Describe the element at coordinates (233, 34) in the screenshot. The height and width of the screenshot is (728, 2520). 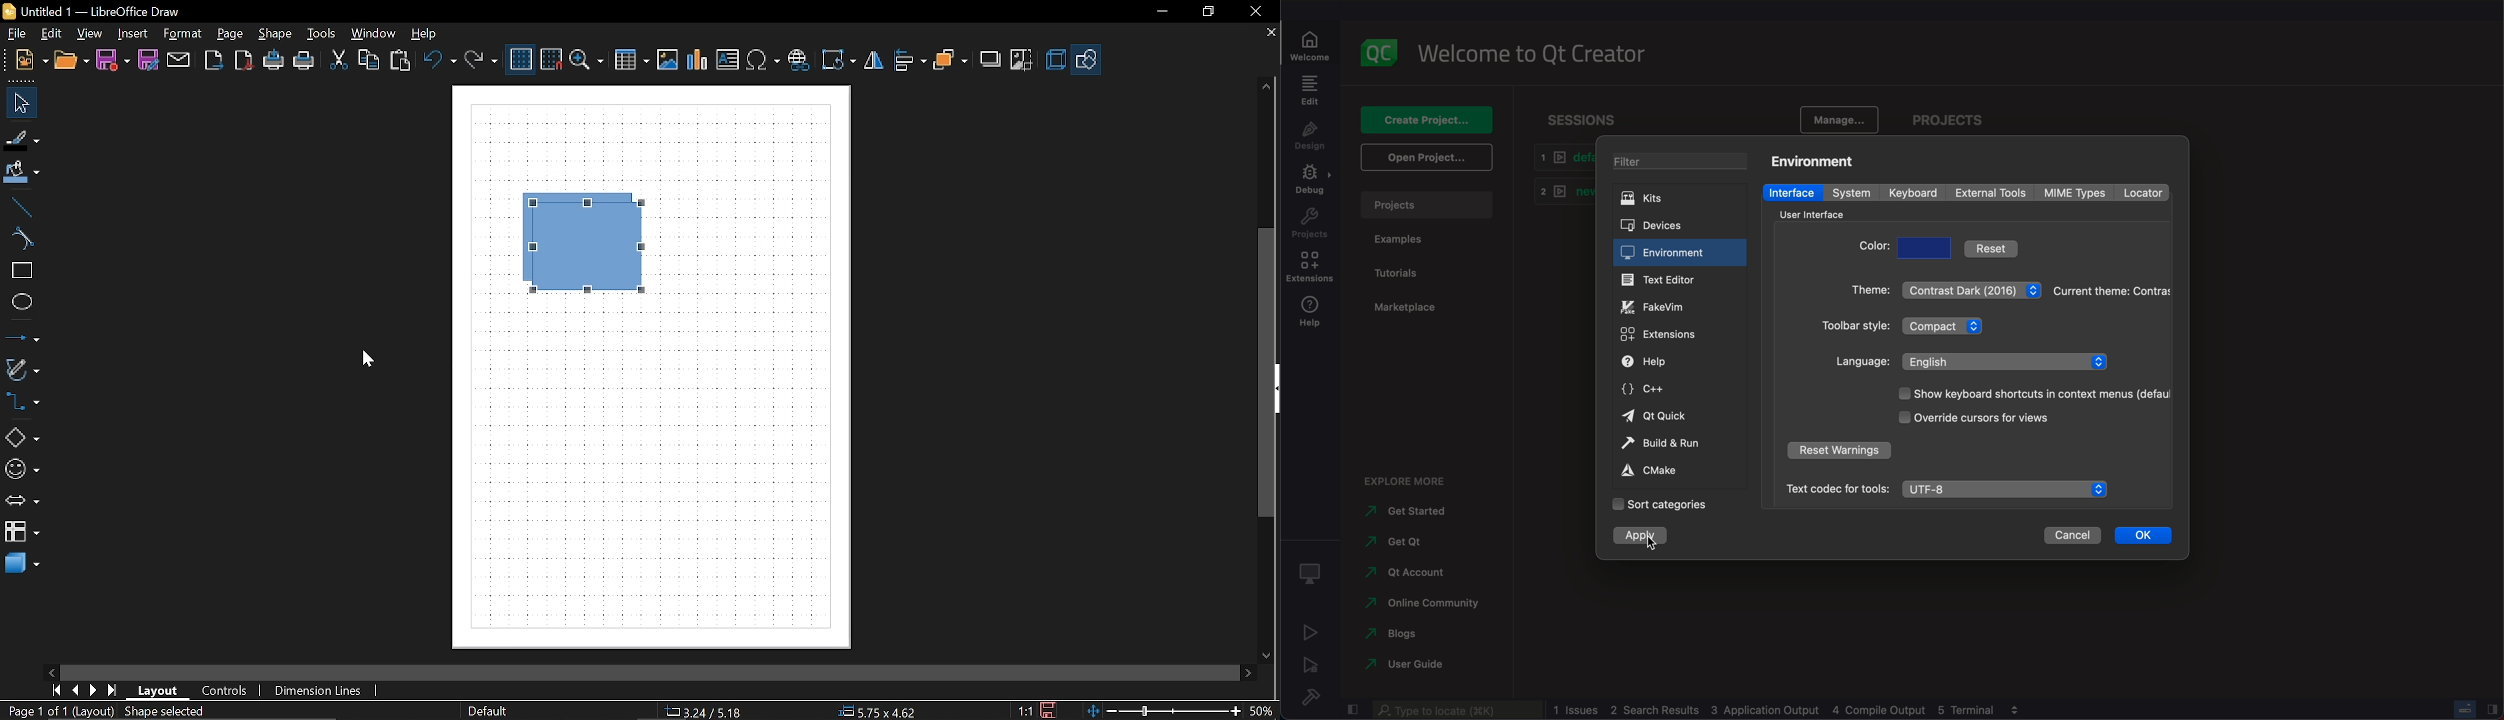
I see `Page` at that location.